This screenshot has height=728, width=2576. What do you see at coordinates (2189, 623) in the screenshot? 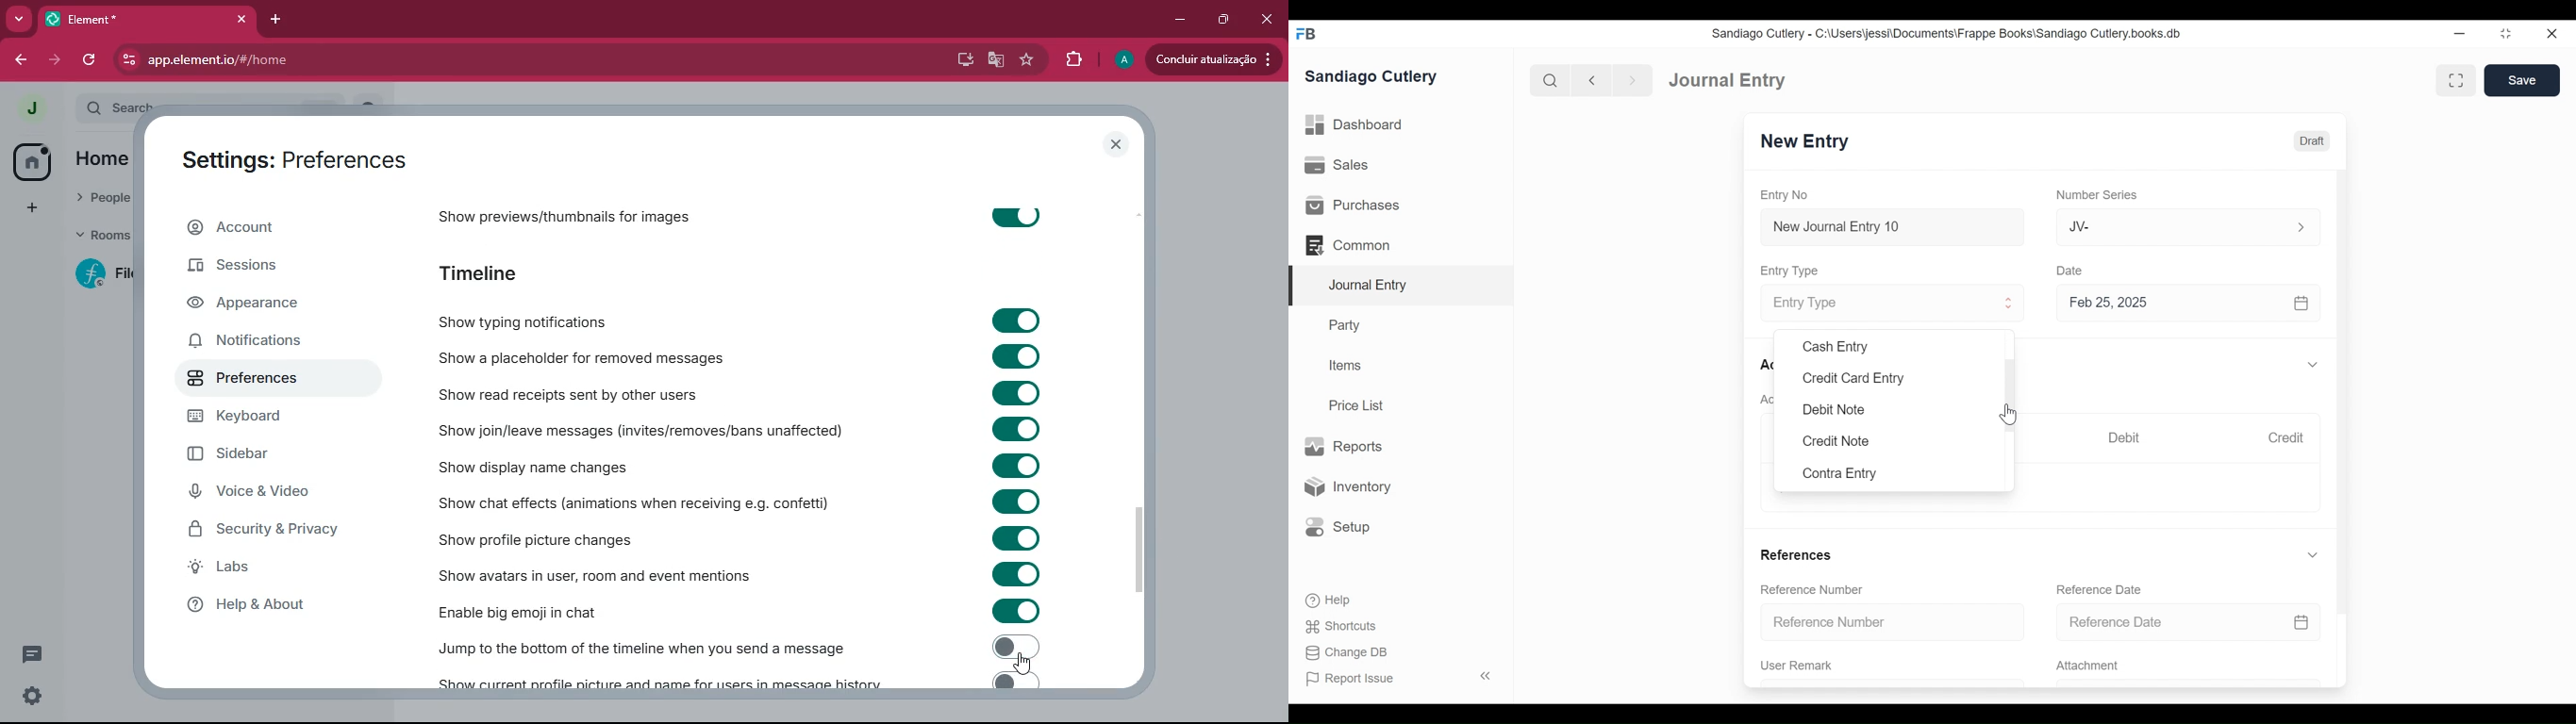
I see `Reference Date` at bounding box center [2189, 623].